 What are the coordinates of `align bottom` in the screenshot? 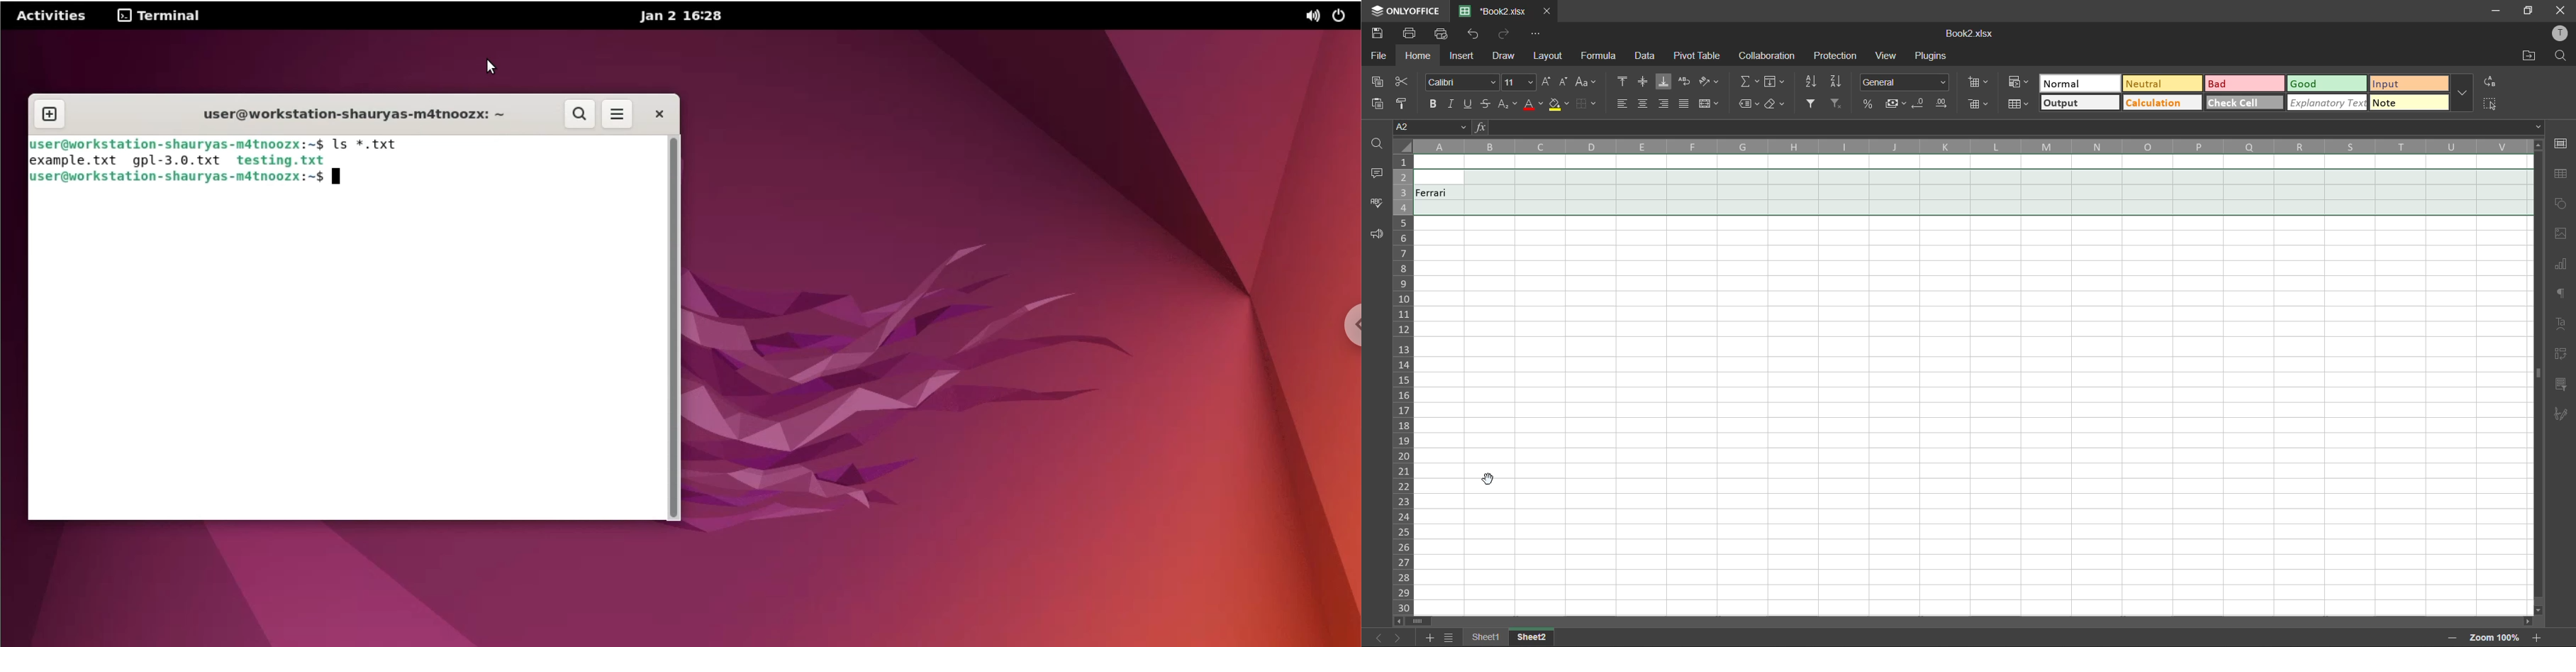 It's located at (1661, 82).